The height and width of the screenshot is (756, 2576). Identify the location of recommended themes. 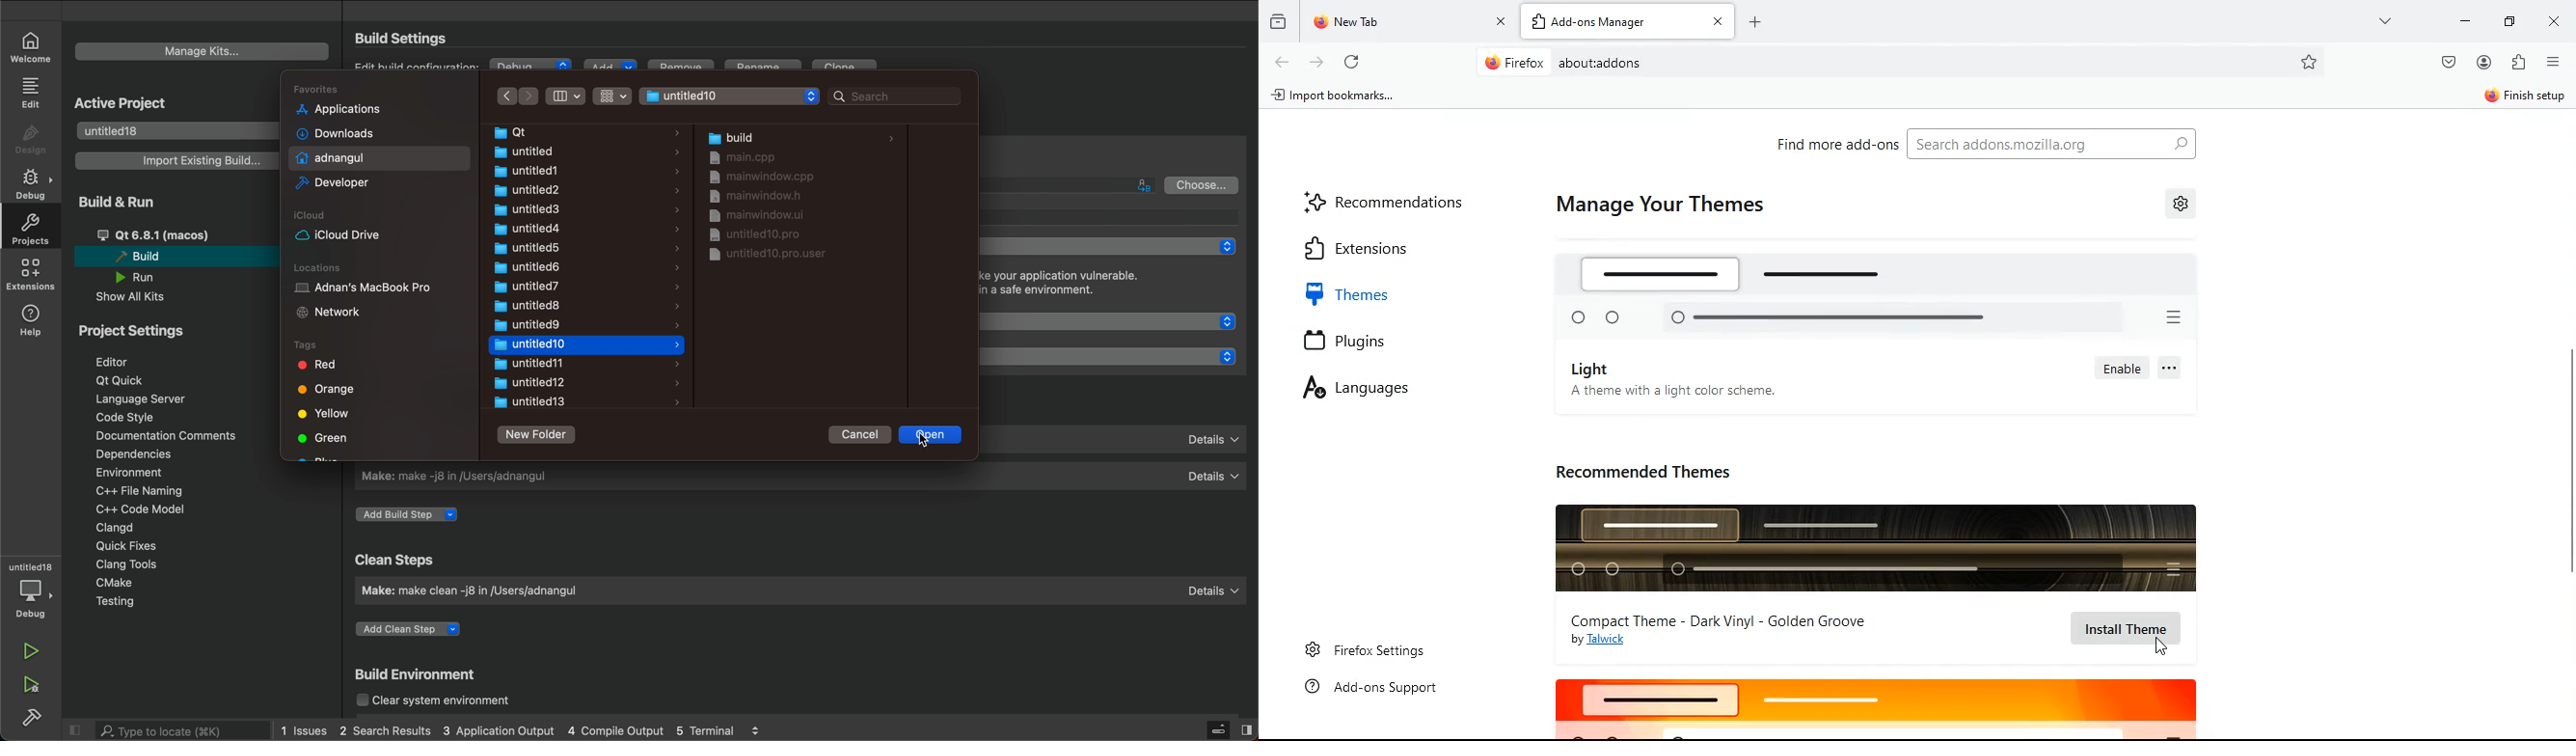
(1657, 470).